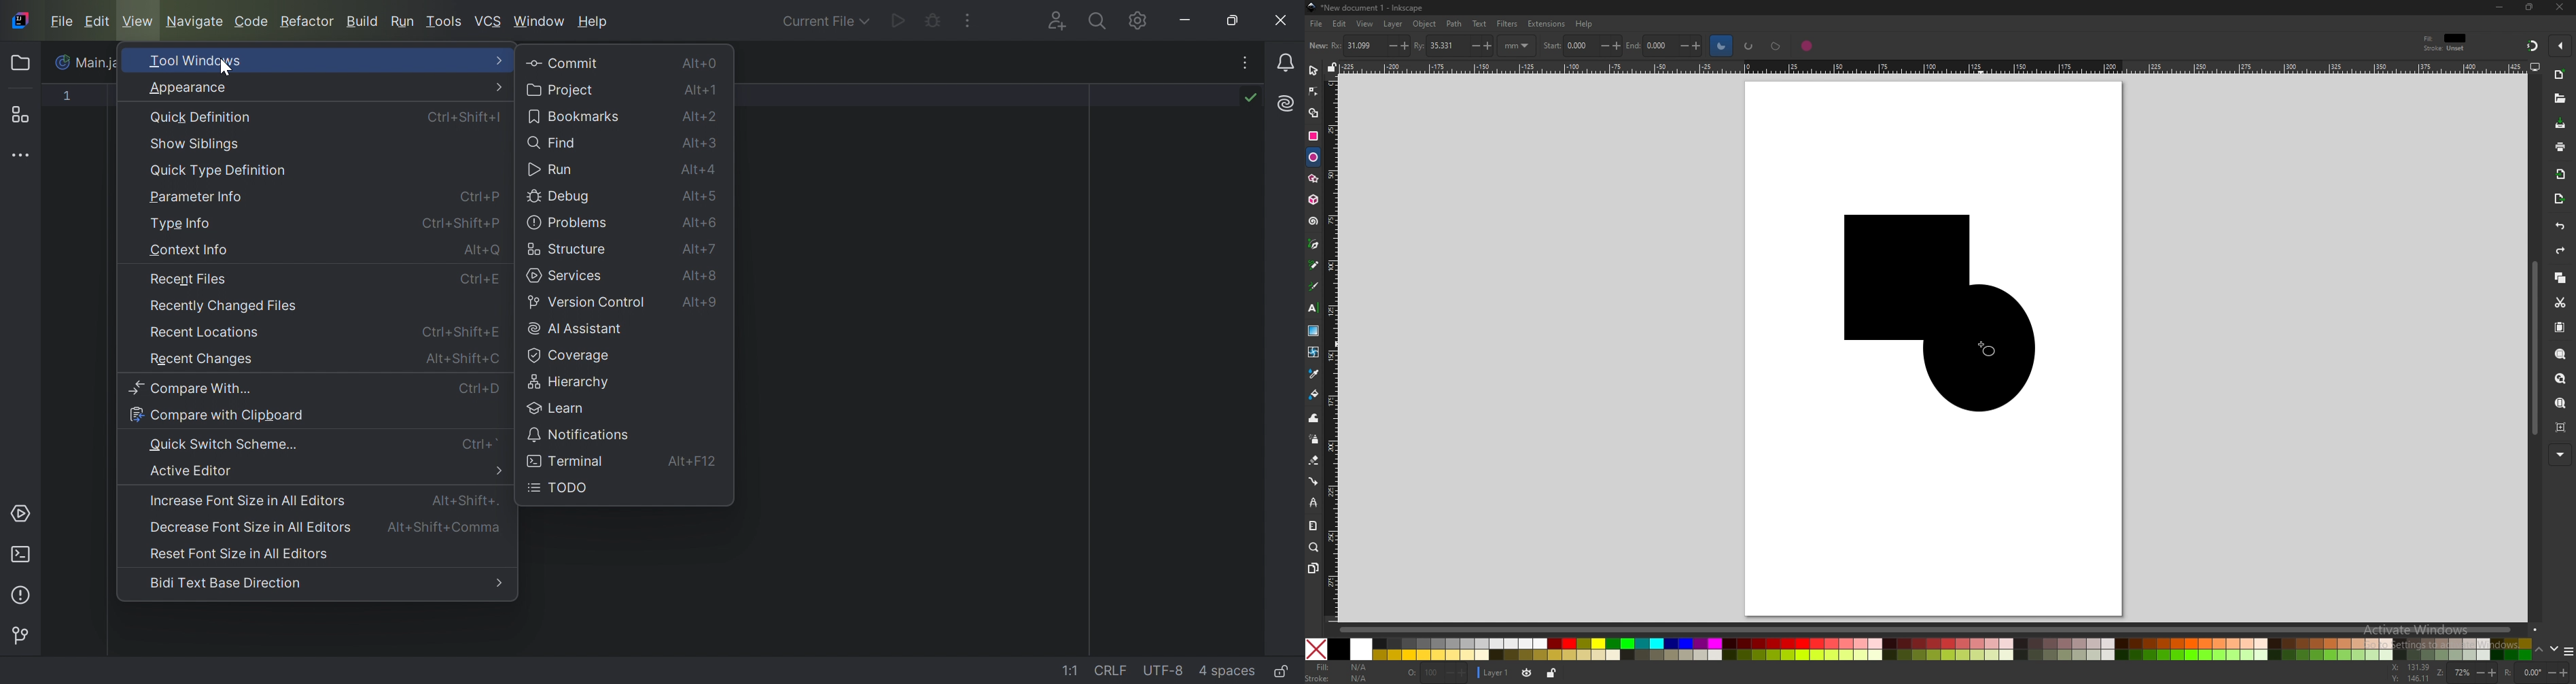  I want to click on Edit, so click(96, 22).